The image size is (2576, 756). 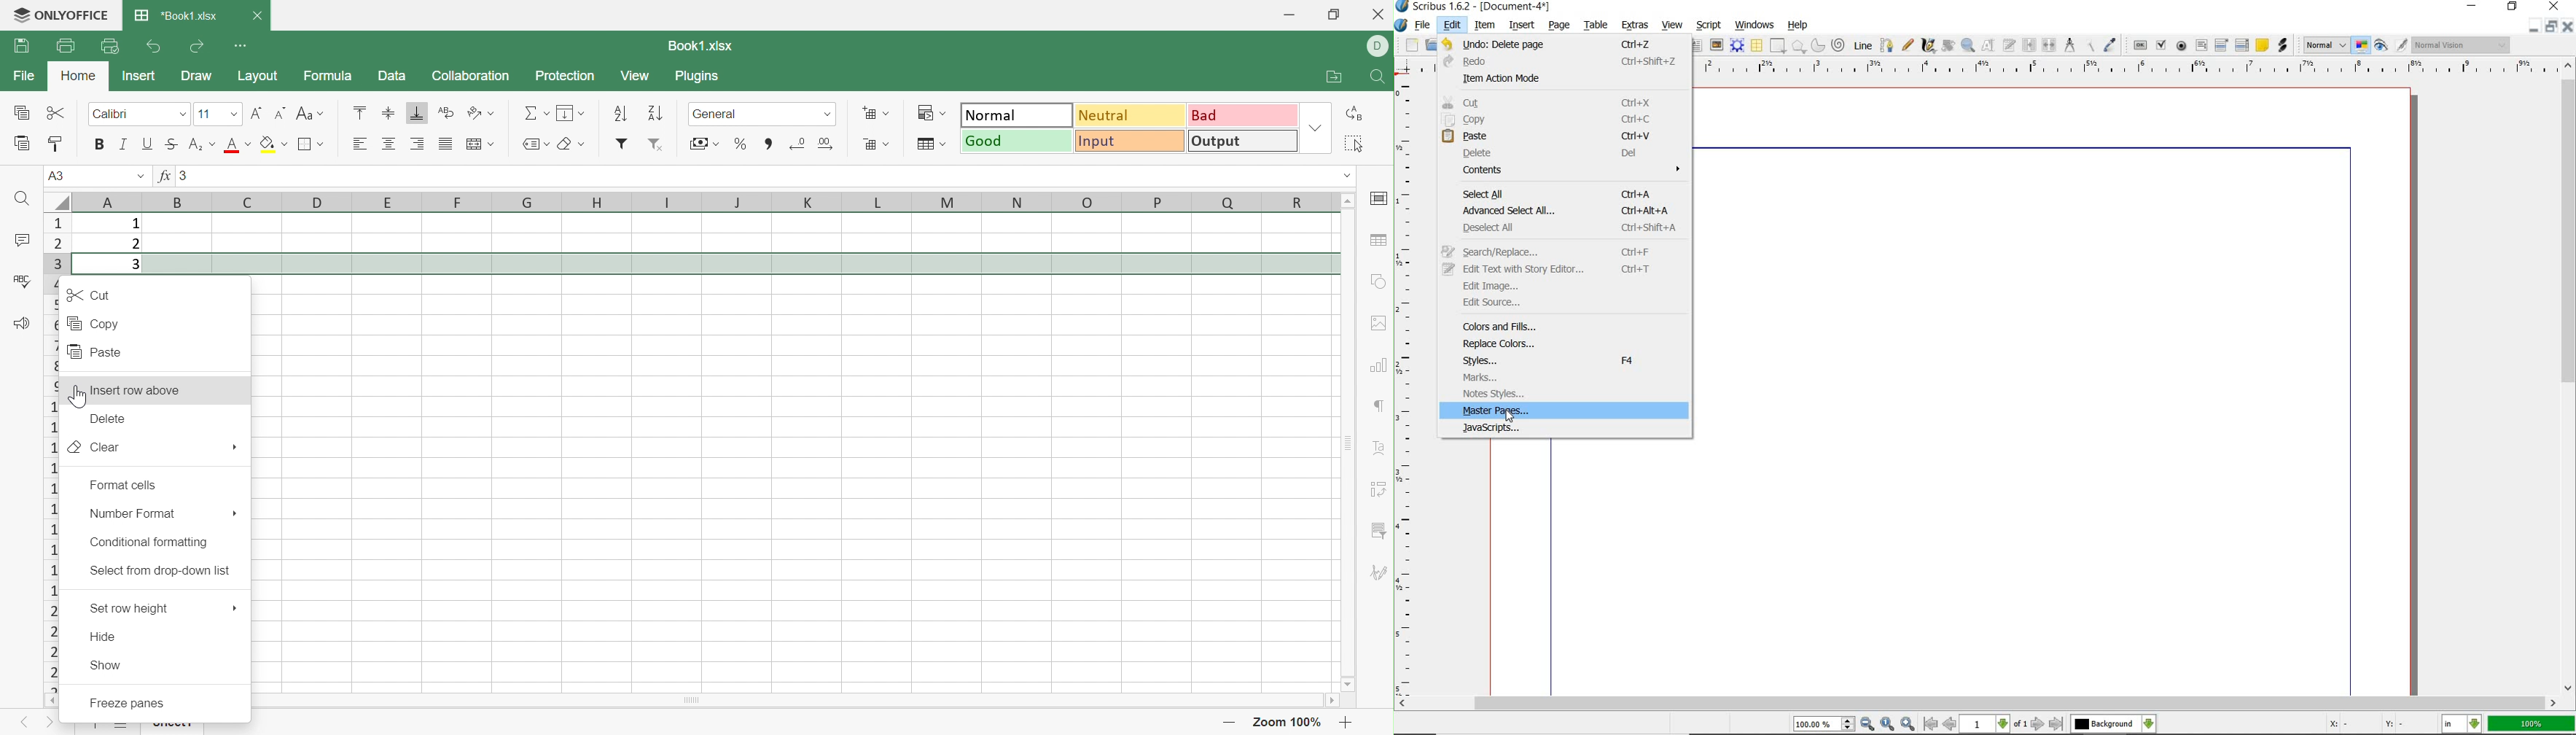 I want to click on Borders, so click(x=308, y=145).